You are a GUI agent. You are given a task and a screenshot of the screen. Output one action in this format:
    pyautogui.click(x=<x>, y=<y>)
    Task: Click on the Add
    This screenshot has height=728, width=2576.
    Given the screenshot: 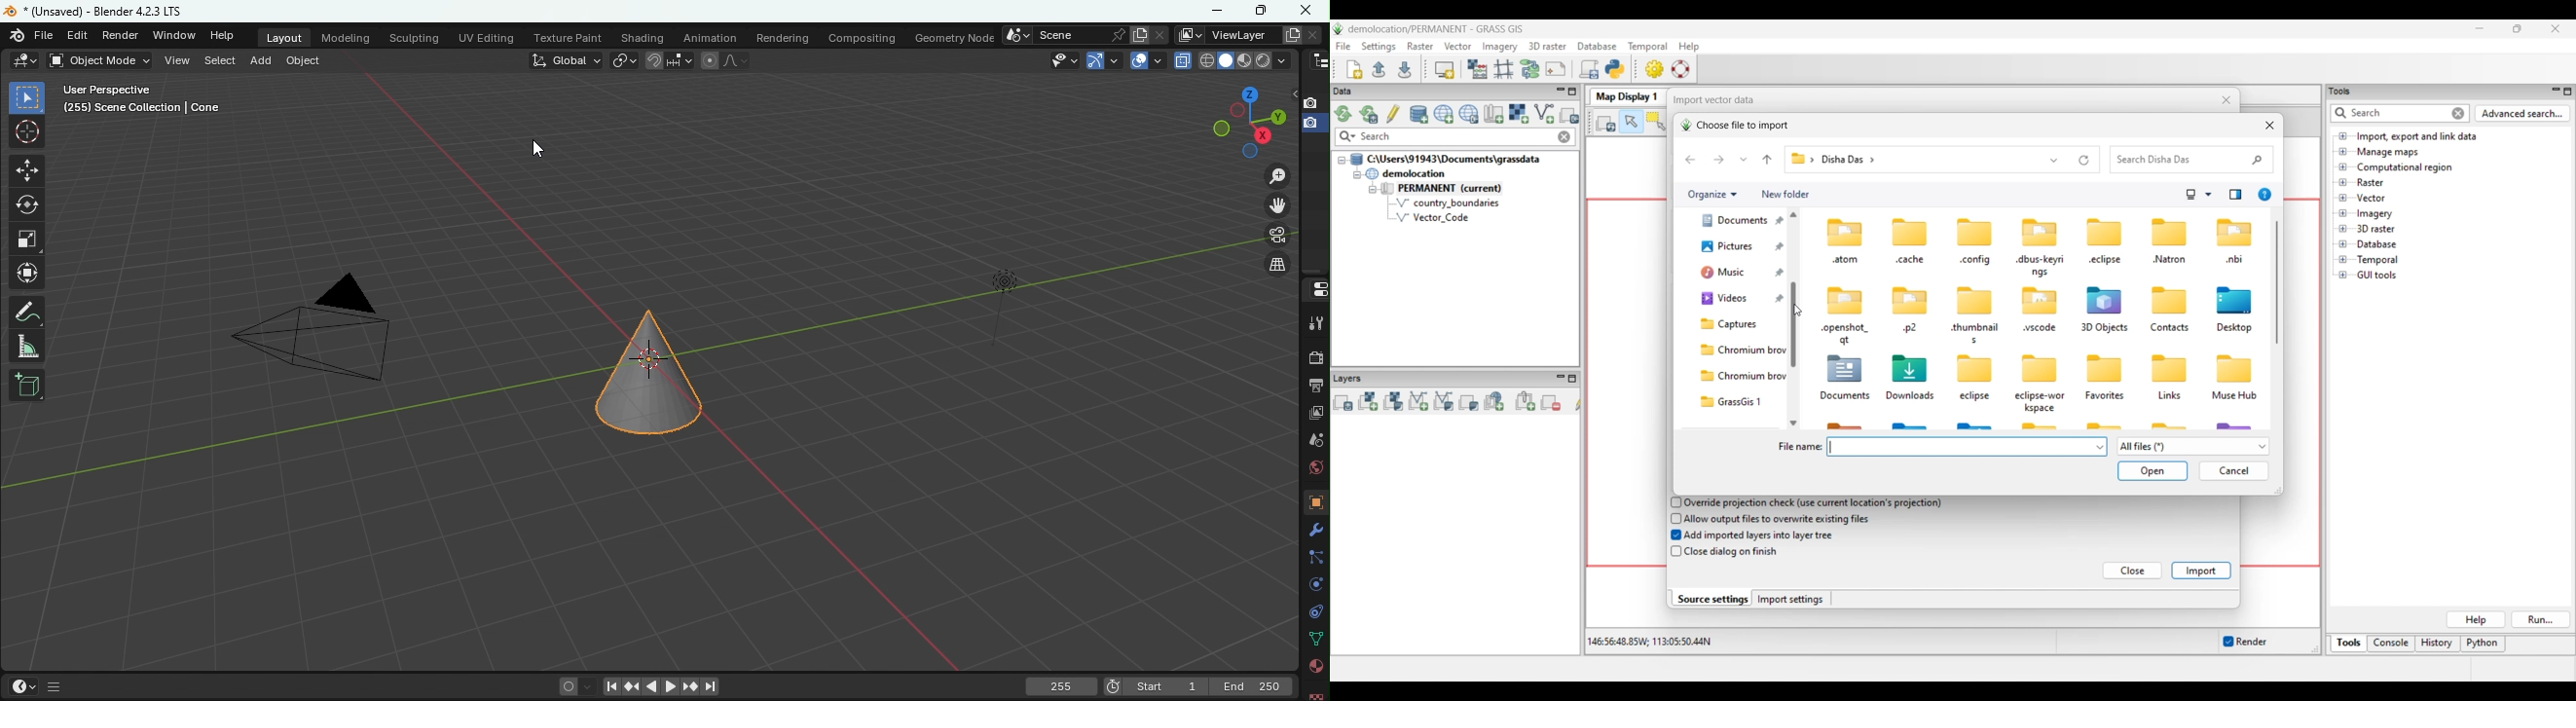 What is the action you would take?
    pyautogui.click(x=259, y=58)
    